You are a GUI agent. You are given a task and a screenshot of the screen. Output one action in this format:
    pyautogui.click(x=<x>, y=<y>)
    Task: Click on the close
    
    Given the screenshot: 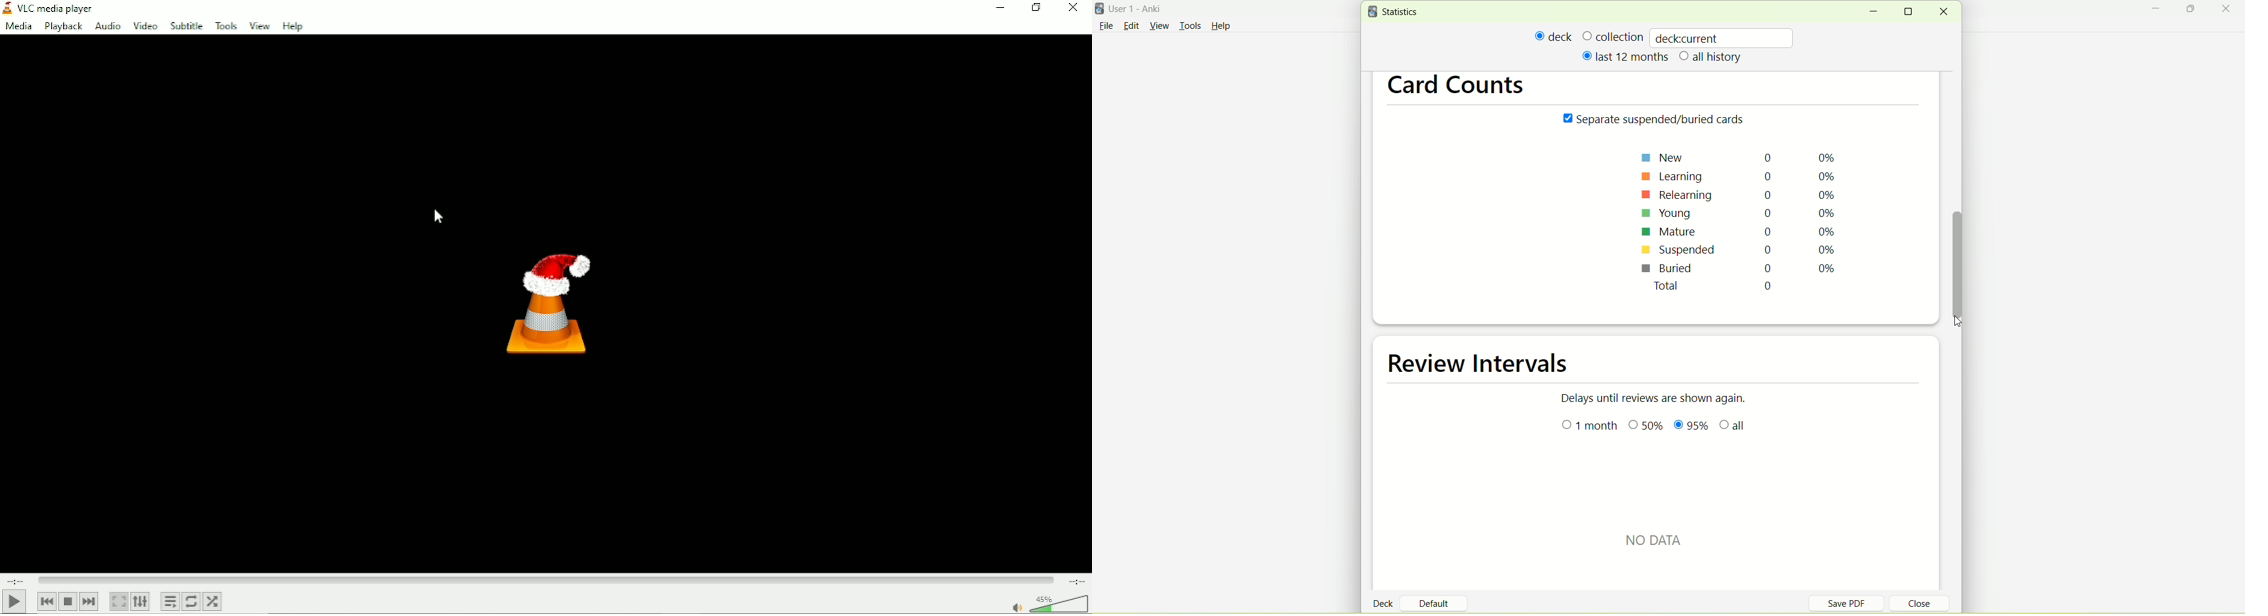 What is the action you would take?
    pyautogui.click(x=2229, y=10)
    